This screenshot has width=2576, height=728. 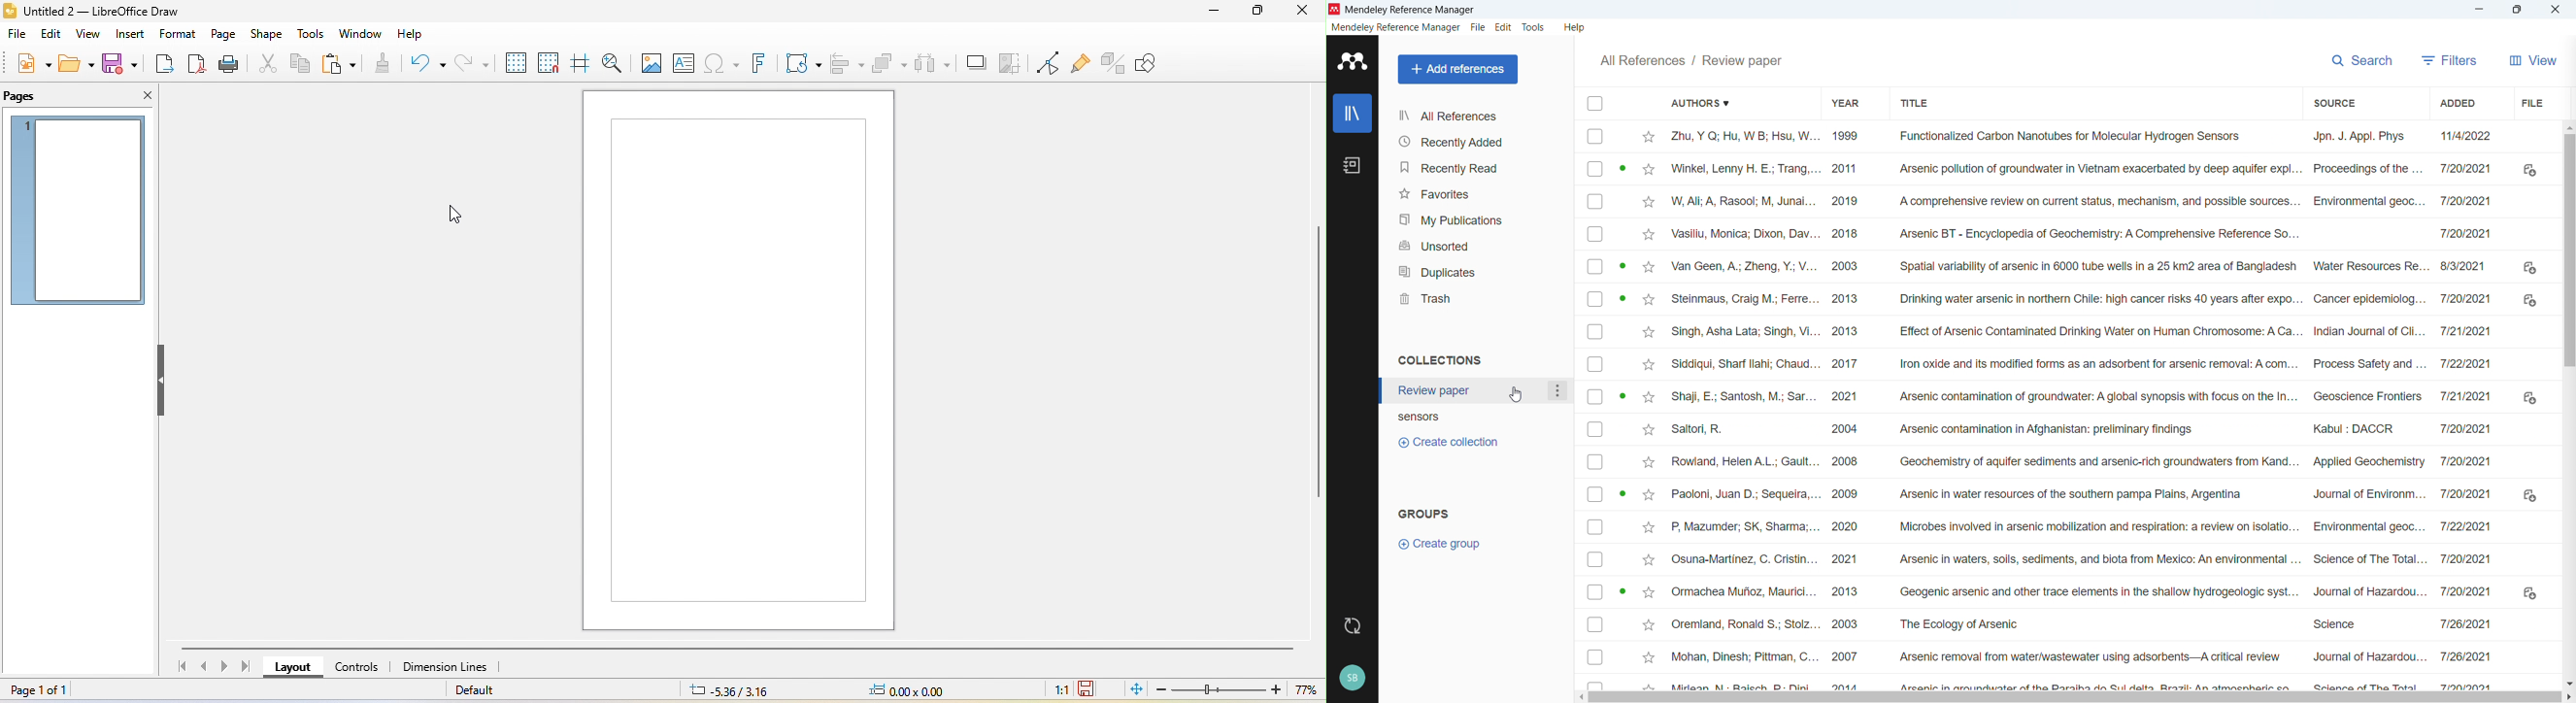 I want to click on logo, so click(x=1335, y=9).